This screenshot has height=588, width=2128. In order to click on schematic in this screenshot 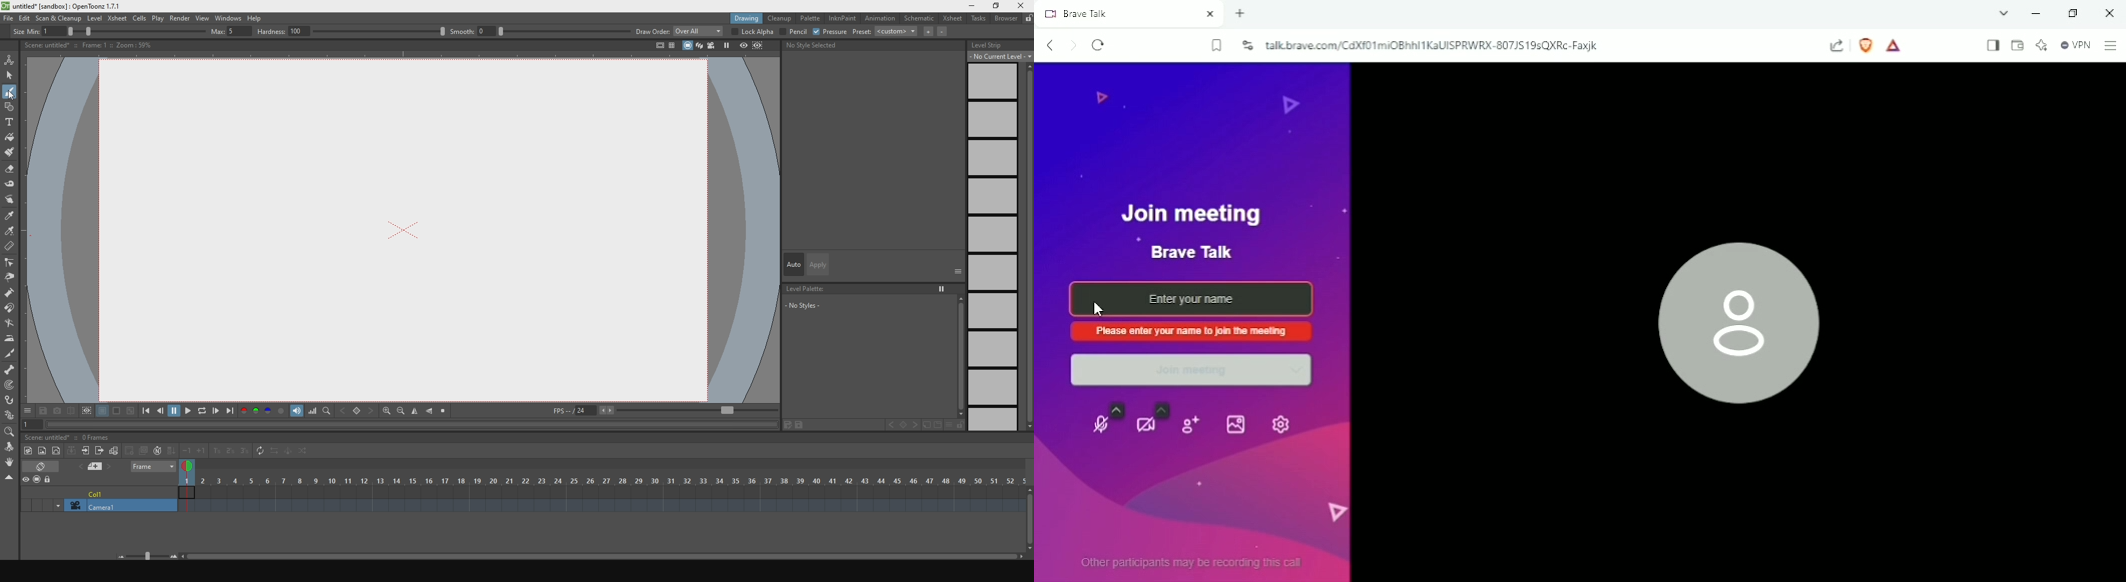, I will do `click(921, 19)`.